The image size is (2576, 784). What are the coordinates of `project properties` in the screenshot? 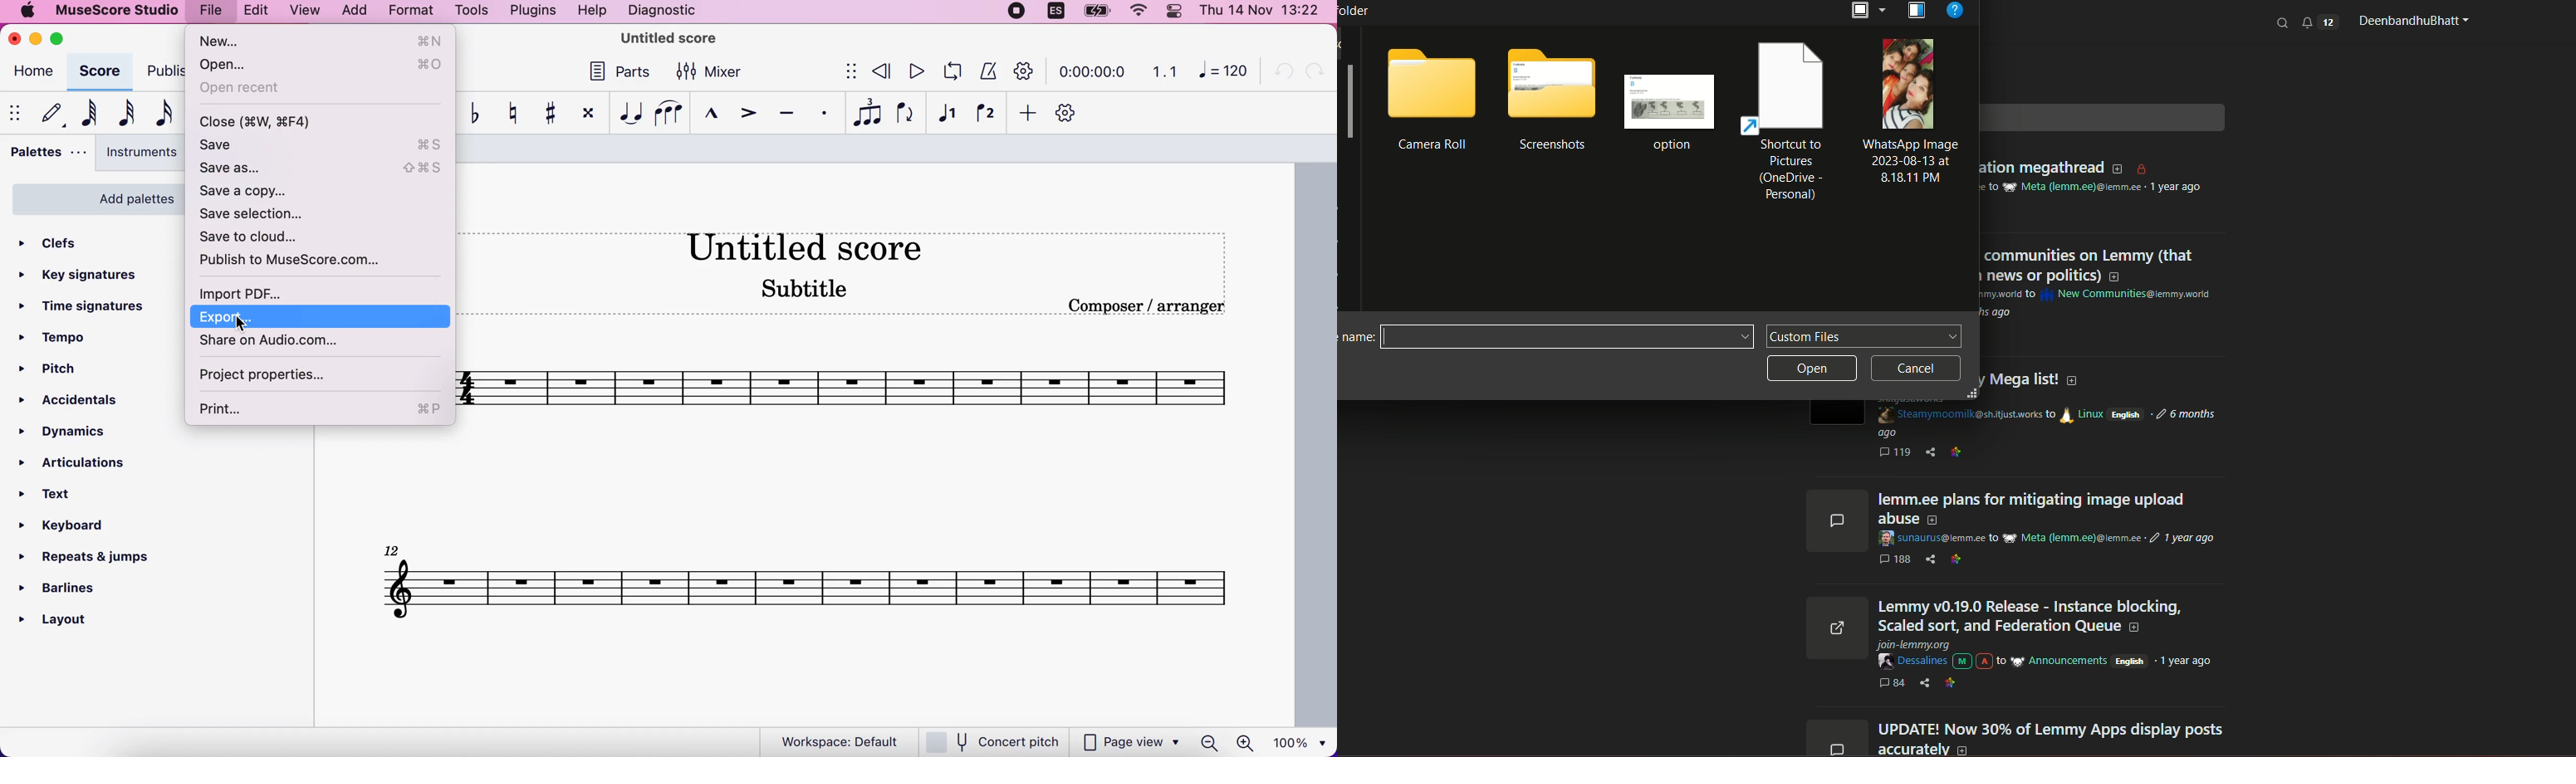 It's located at (292, 377).